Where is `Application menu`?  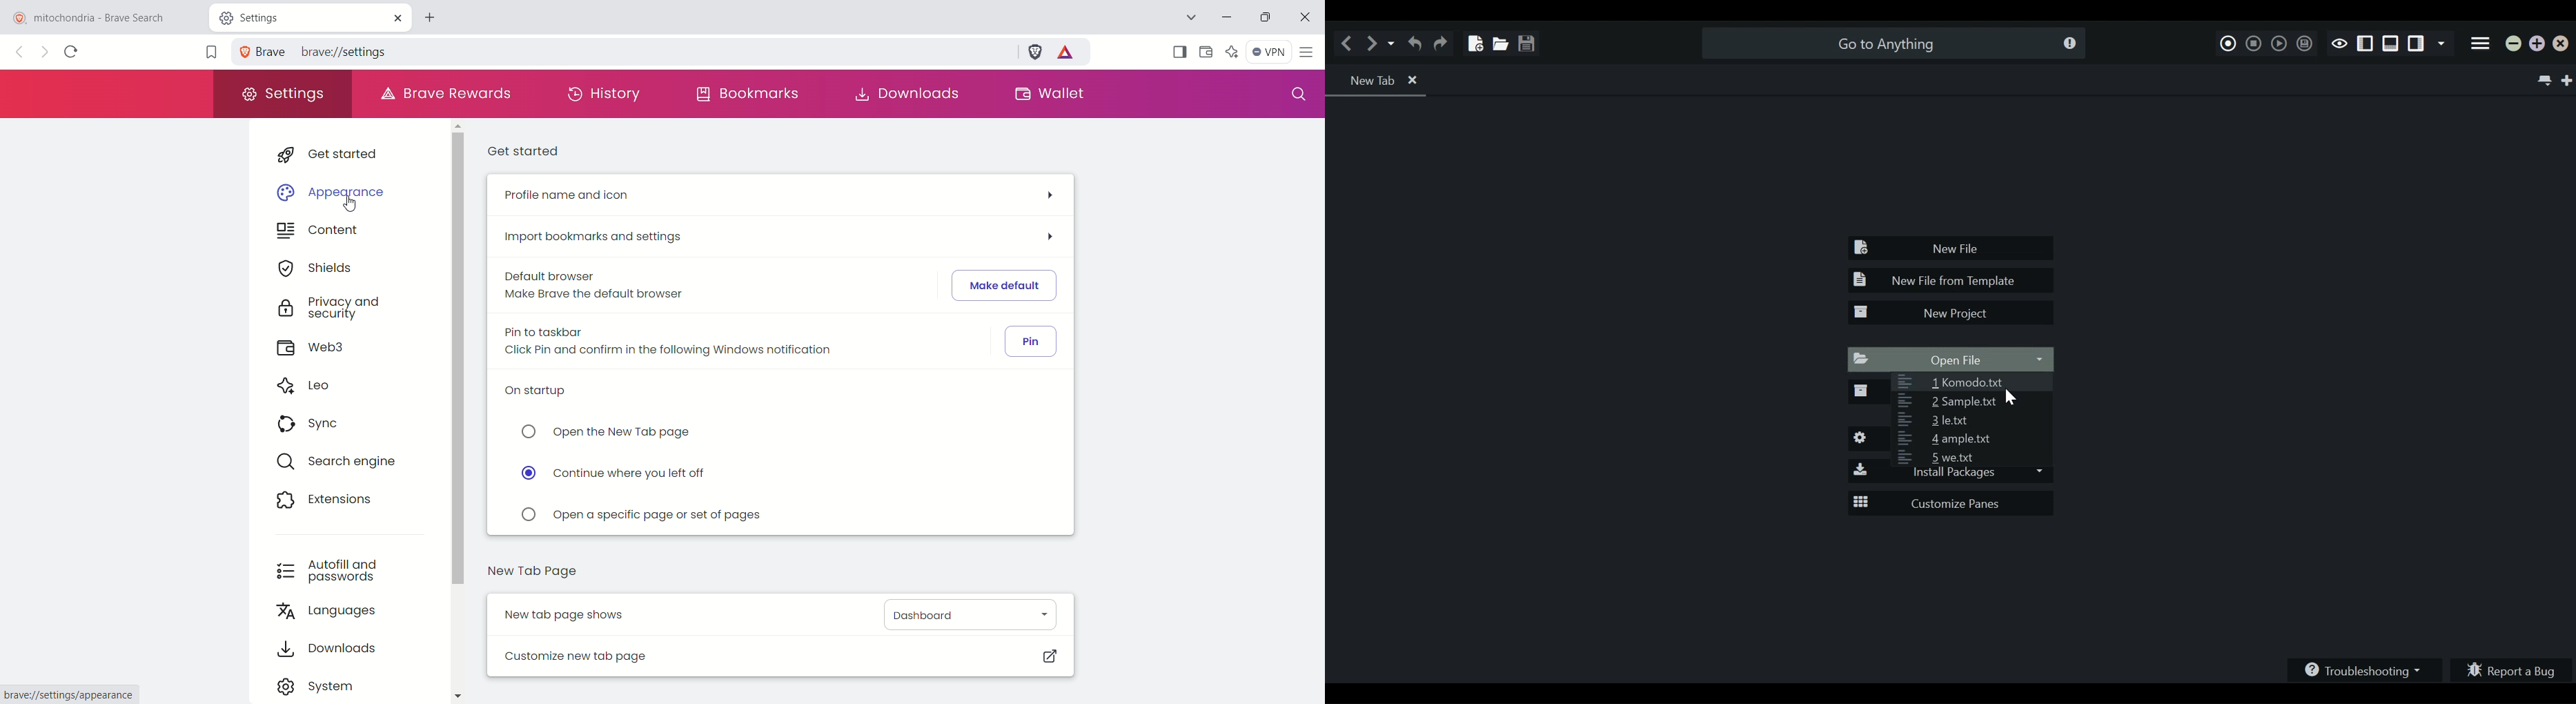 Application menu is located at coordinates (2481, 45).